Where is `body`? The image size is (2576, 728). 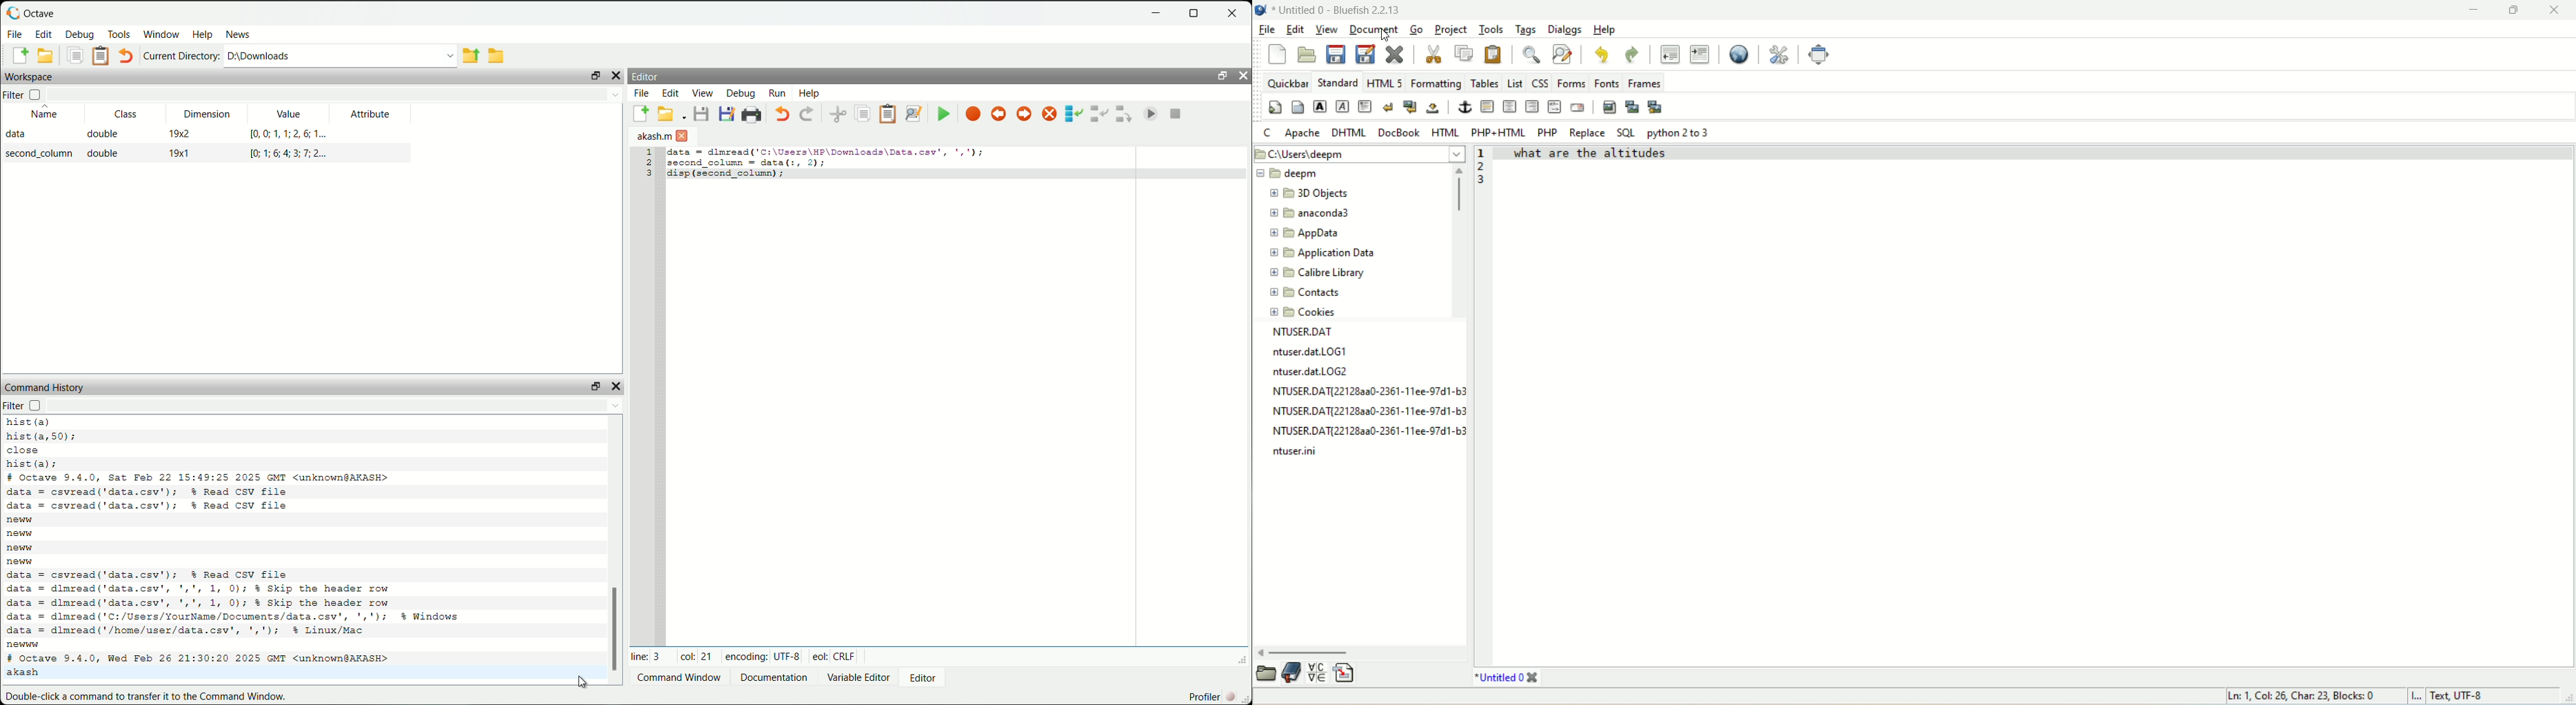
body is located at coordinates (1299, 108).